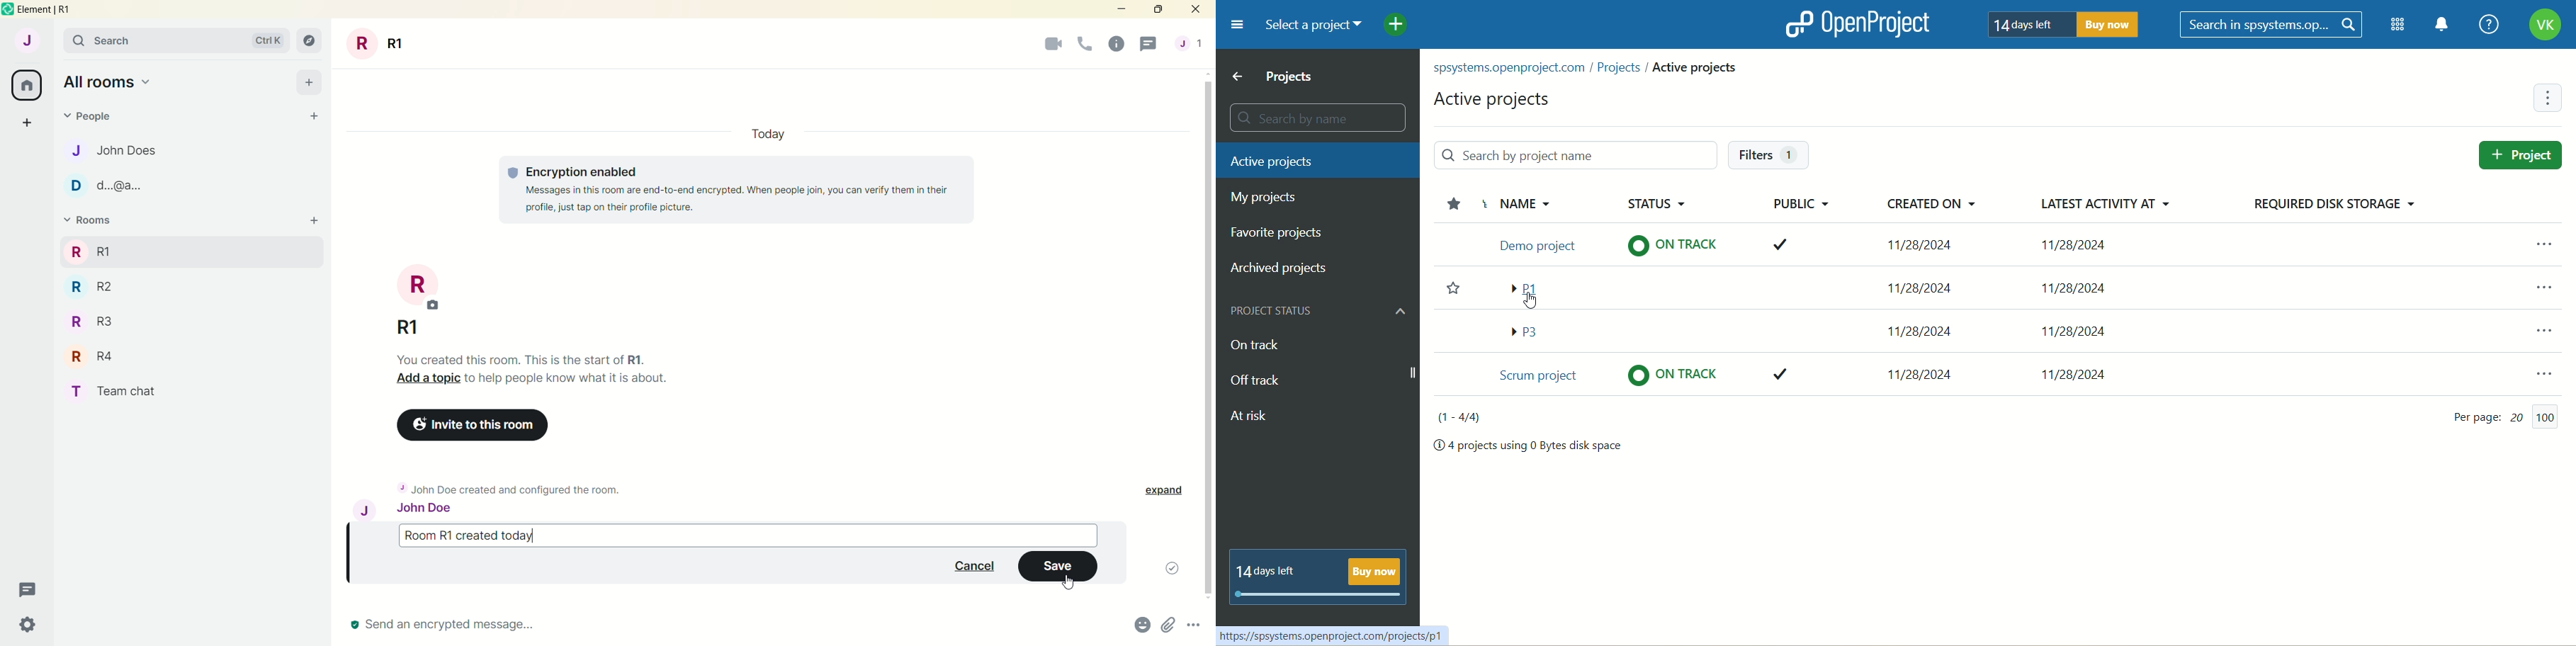 This screenshot has height=672, width=2576. Describe the element at coordinates (32, 124) in the screenshot. I see `create a space` at that location.